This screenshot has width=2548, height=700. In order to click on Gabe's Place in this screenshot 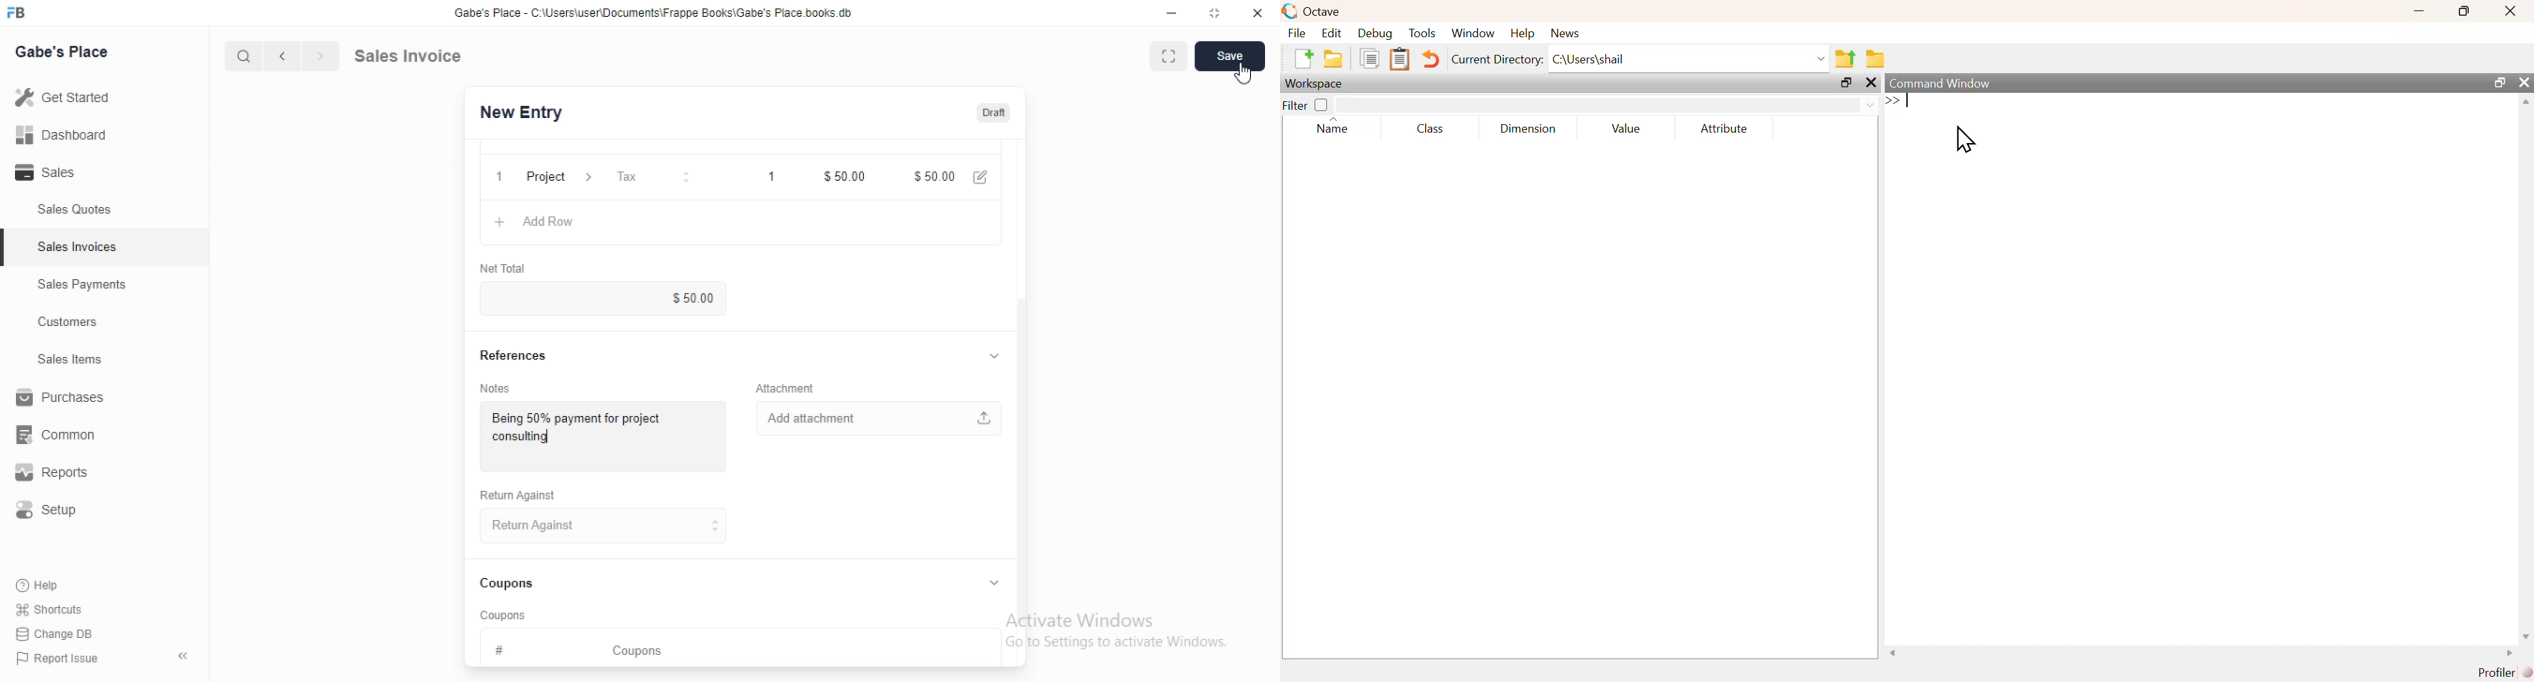, I will do `click(66, 50)`.